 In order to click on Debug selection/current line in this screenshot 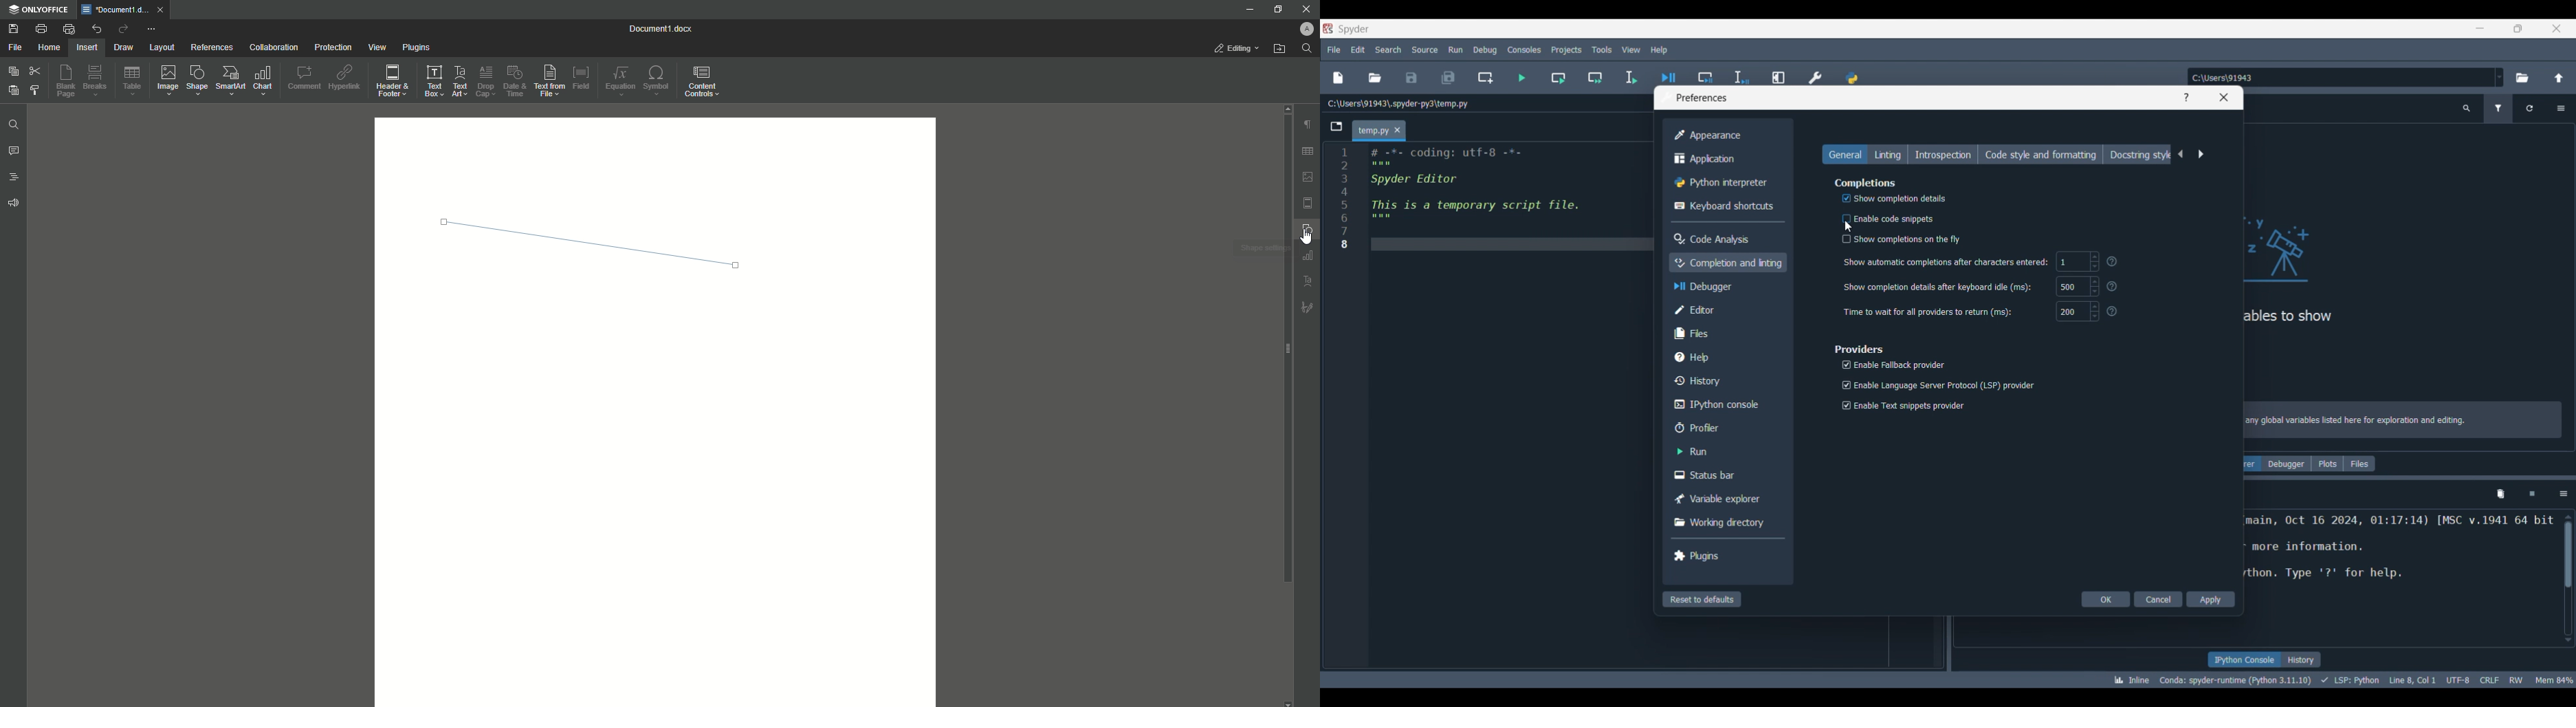, I will do `click(1741, 74)`.